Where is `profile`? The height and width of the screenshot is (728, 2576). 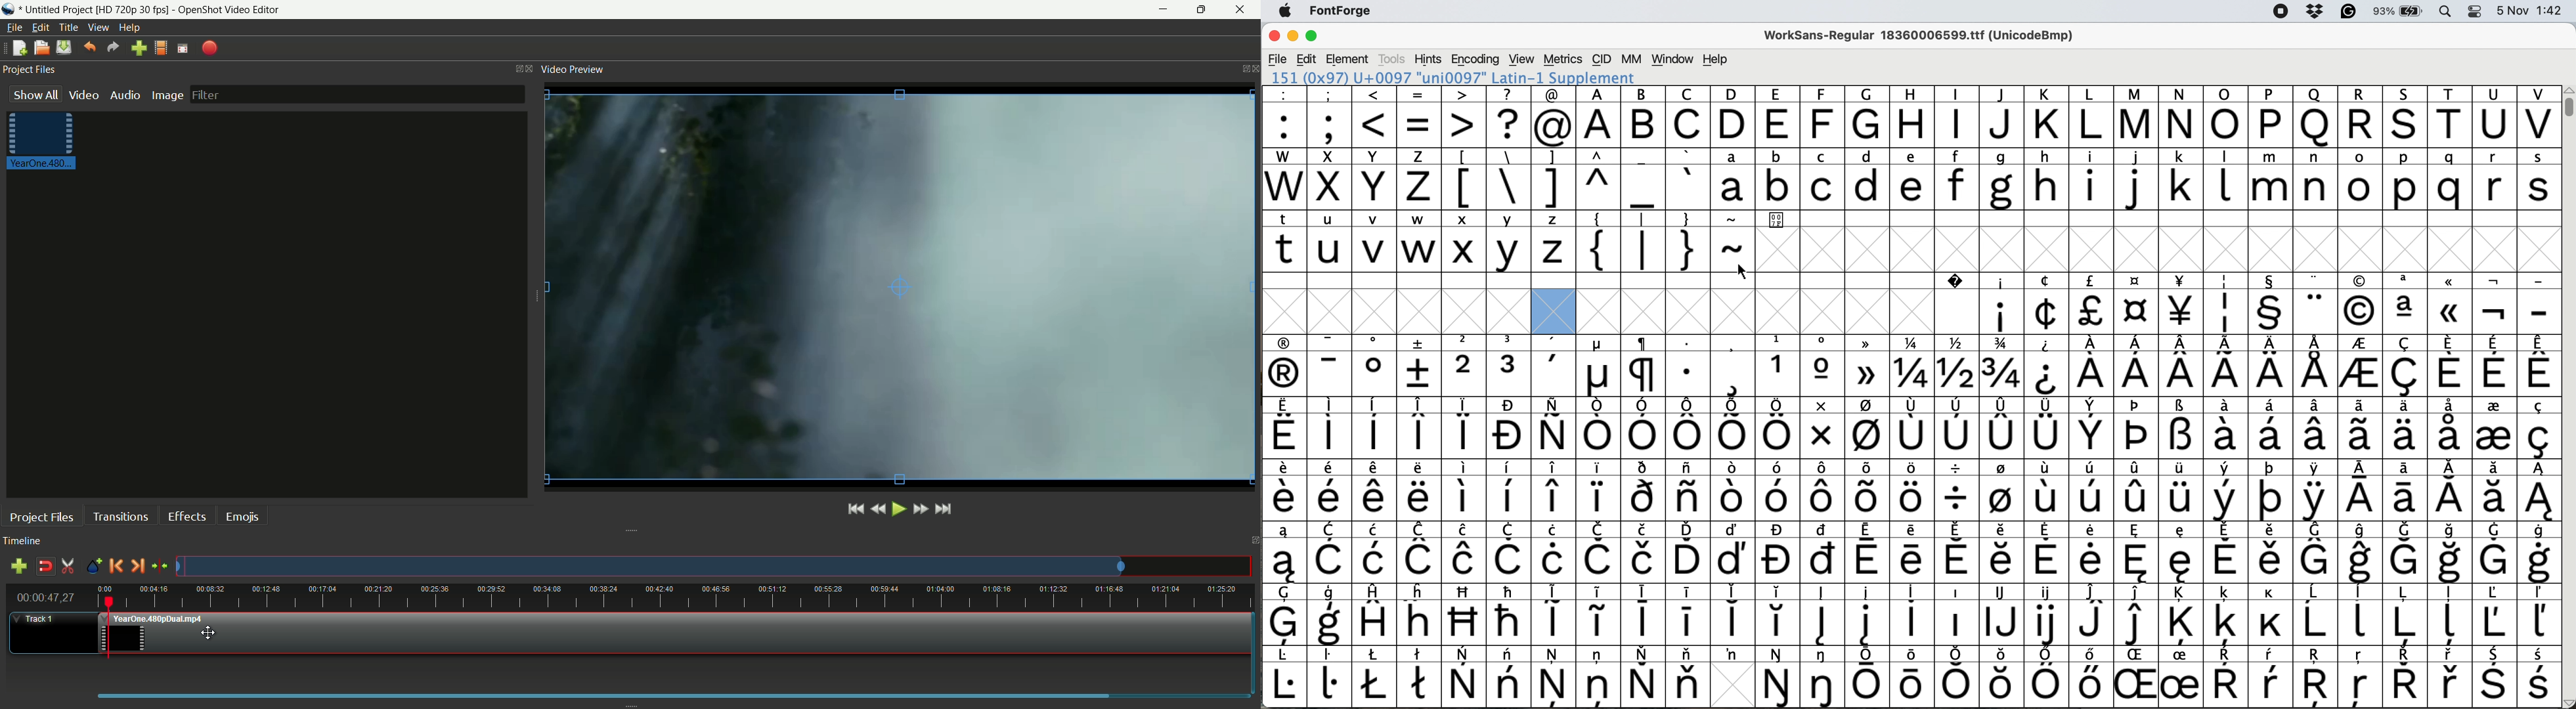 profile is located at coordinates (131, 9).